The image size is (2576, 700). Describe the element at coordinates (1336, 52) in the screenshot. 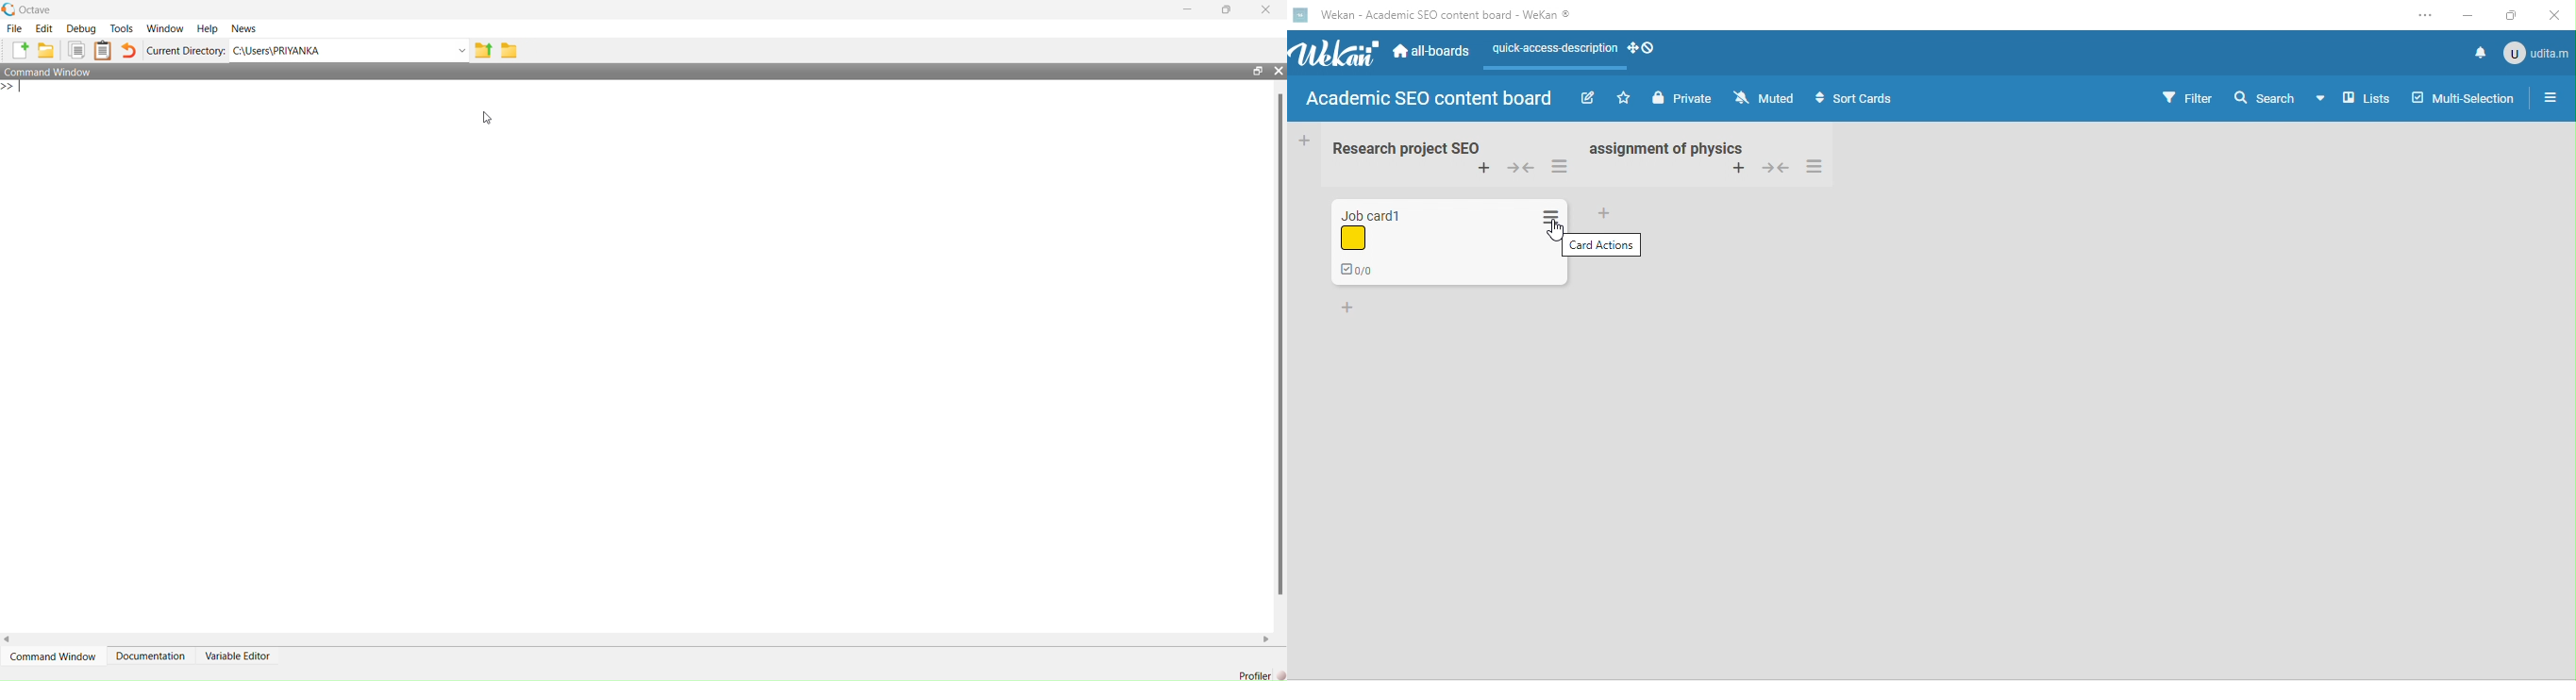

I see `wekan logo` at that location.